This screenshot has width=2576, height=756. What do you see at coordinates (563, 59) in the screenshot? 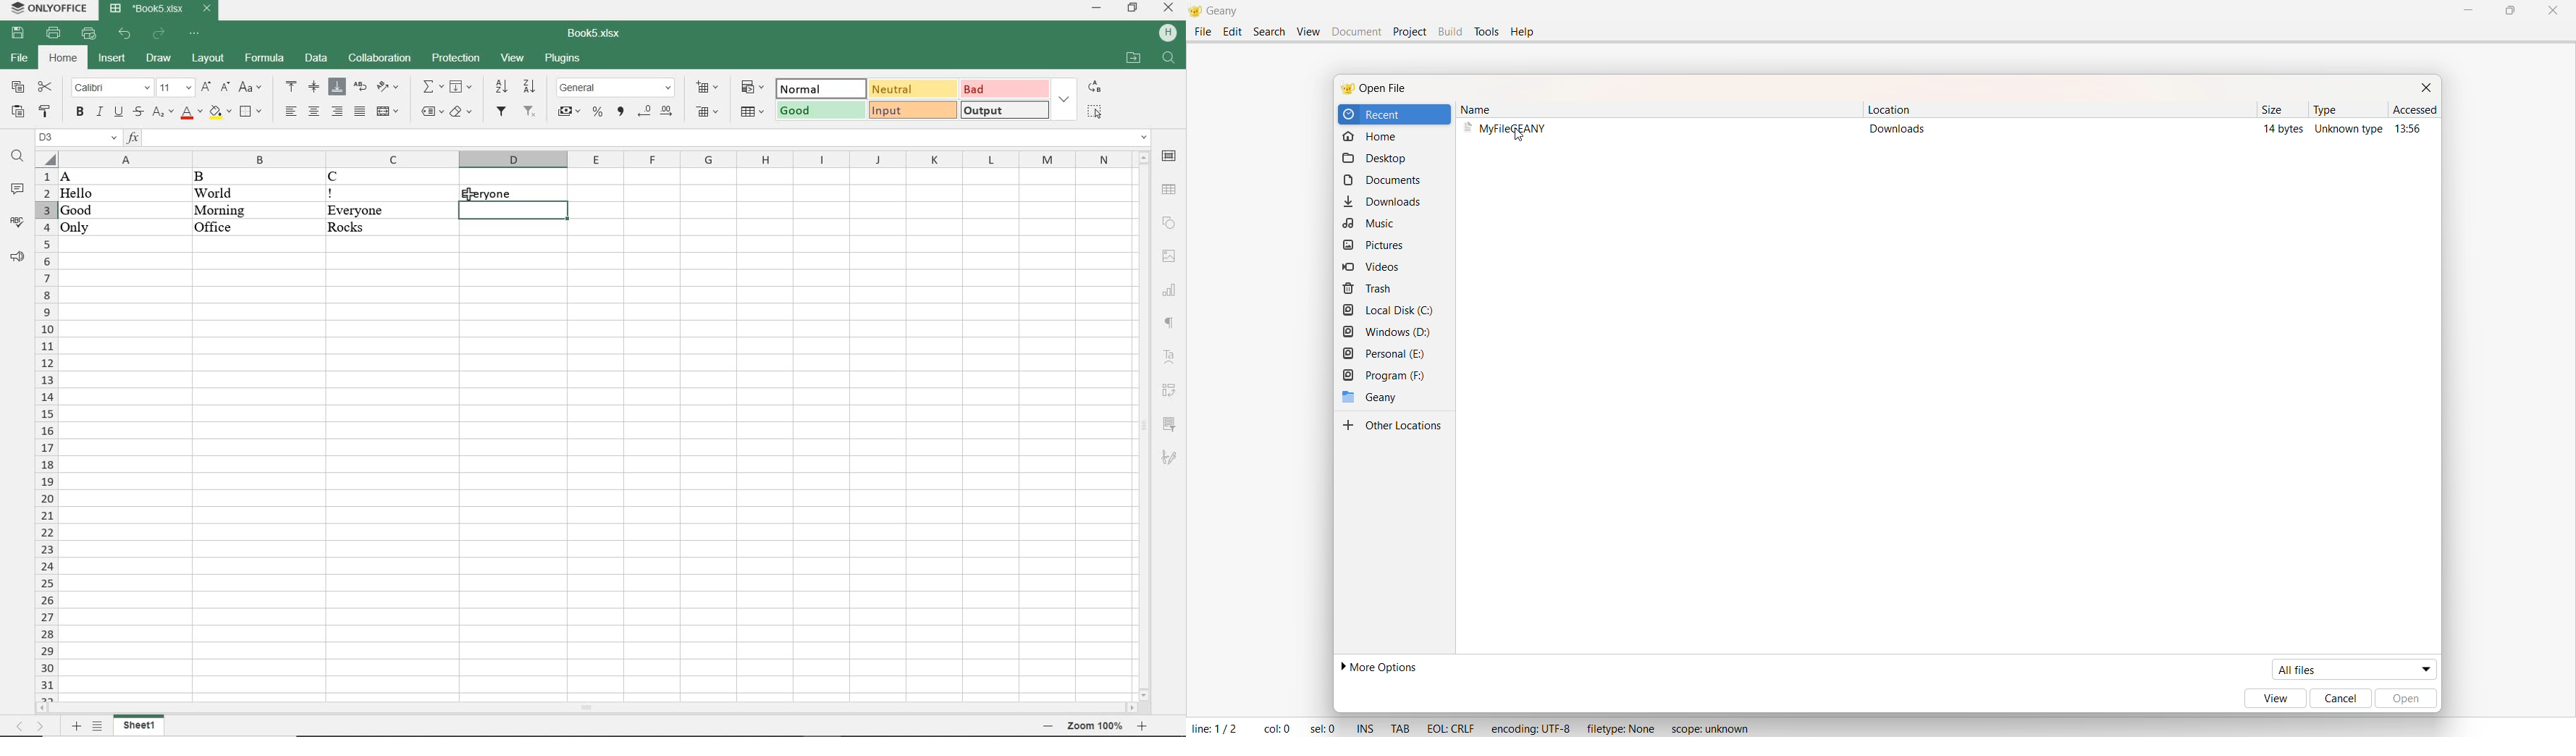
I see `plugins` at bounding box center [563, 59].